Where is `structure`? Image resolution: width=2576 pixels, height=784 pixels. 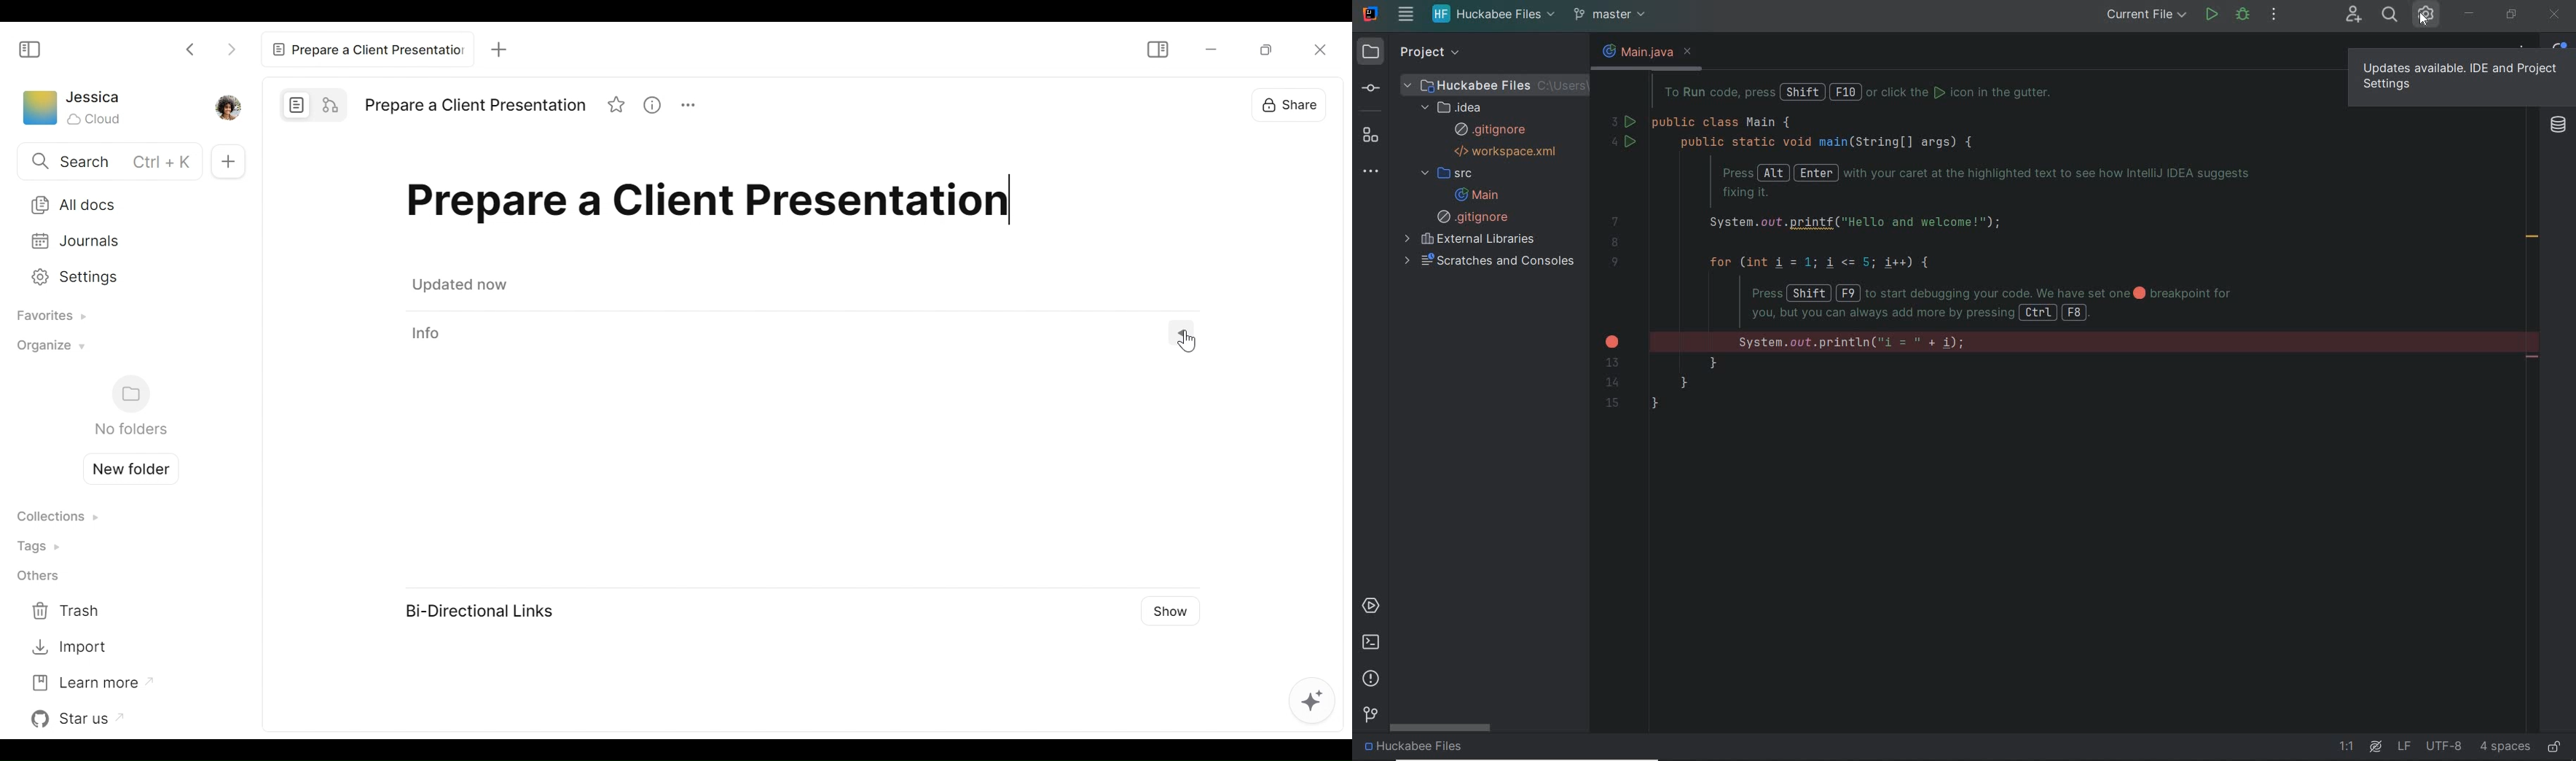
structure is located at coordinates (1375, 135).